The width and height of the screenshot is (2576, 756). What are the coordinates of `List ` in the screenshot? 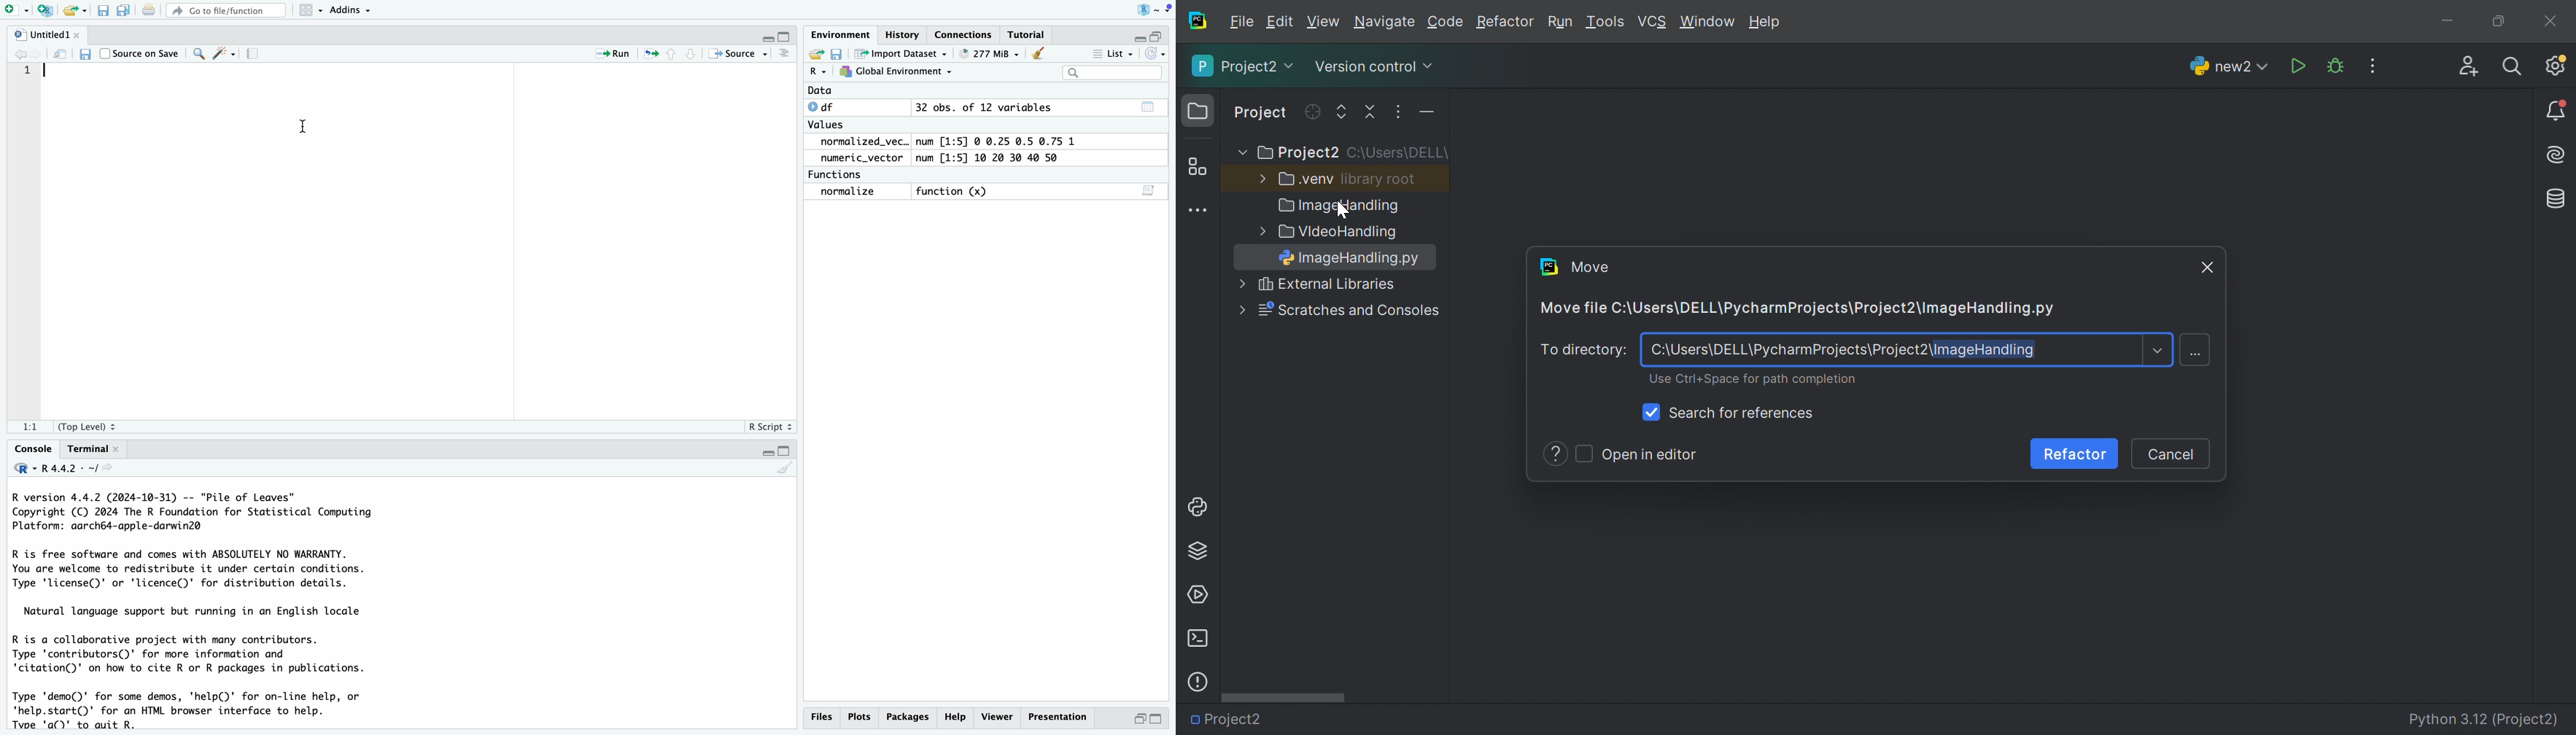 It's located at (1115, 53).